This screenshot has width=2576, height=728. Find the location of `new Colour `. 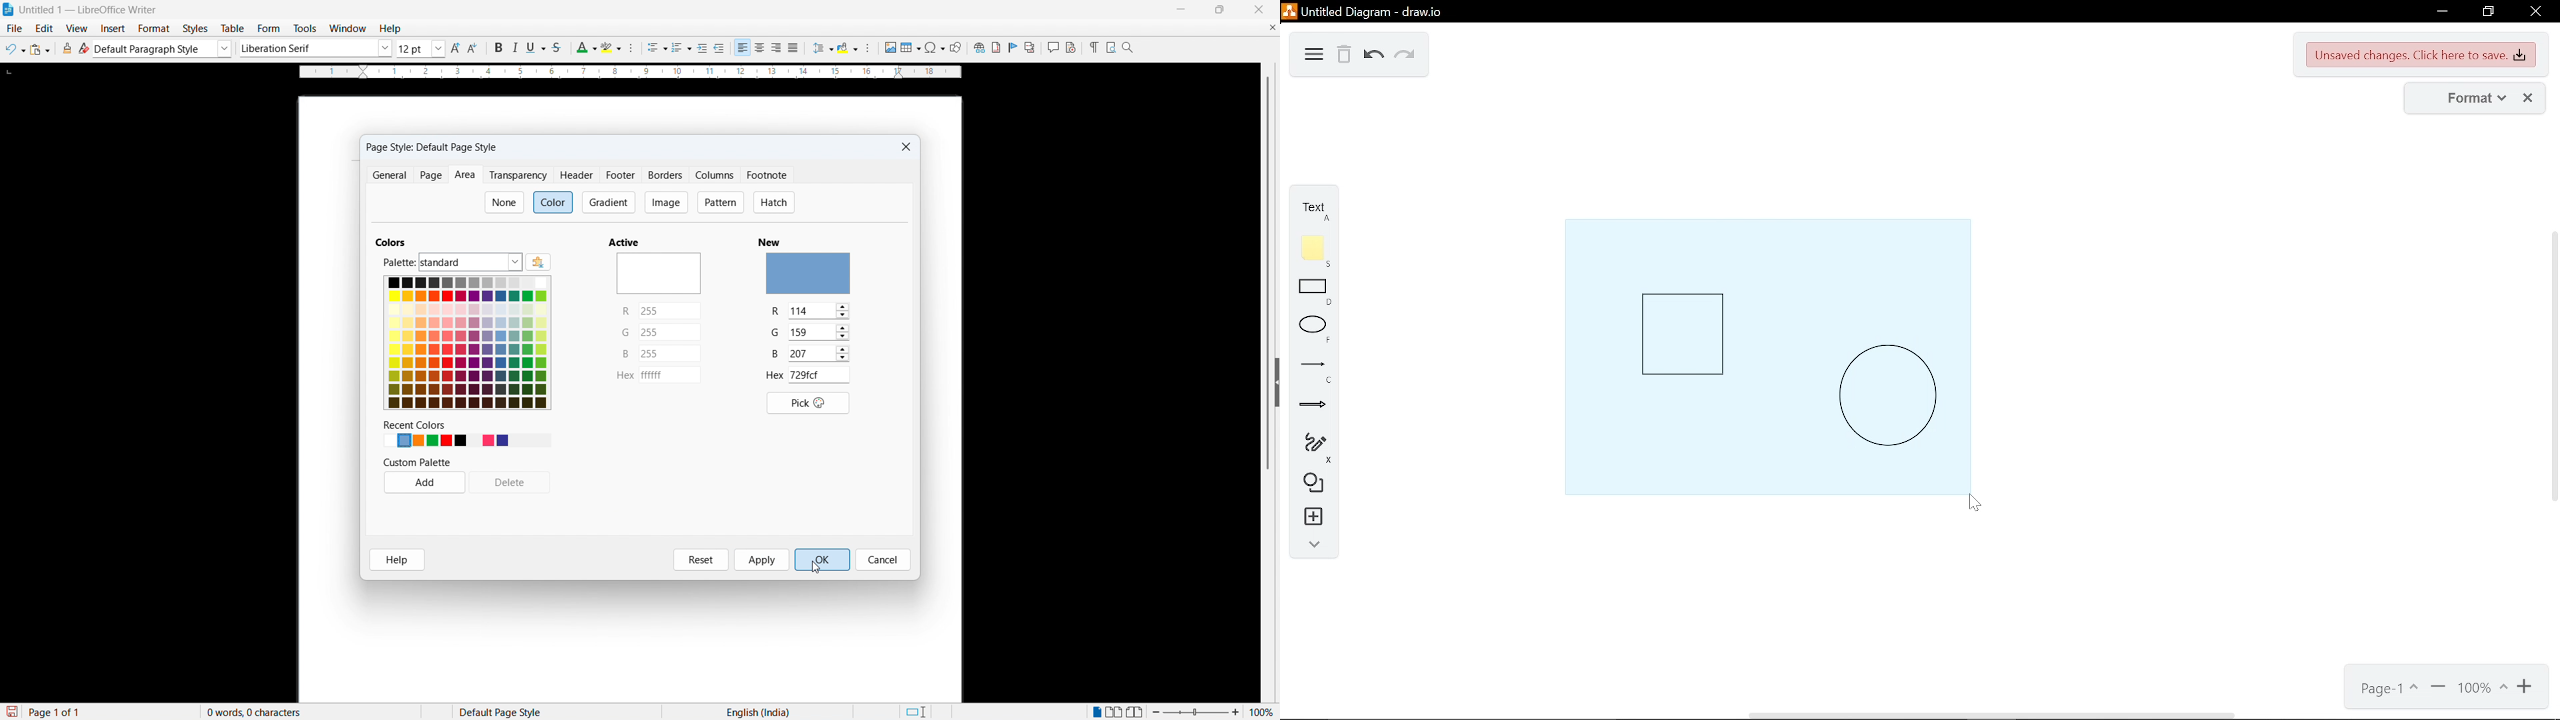

new Colour  is located at coordinates (808, 274).